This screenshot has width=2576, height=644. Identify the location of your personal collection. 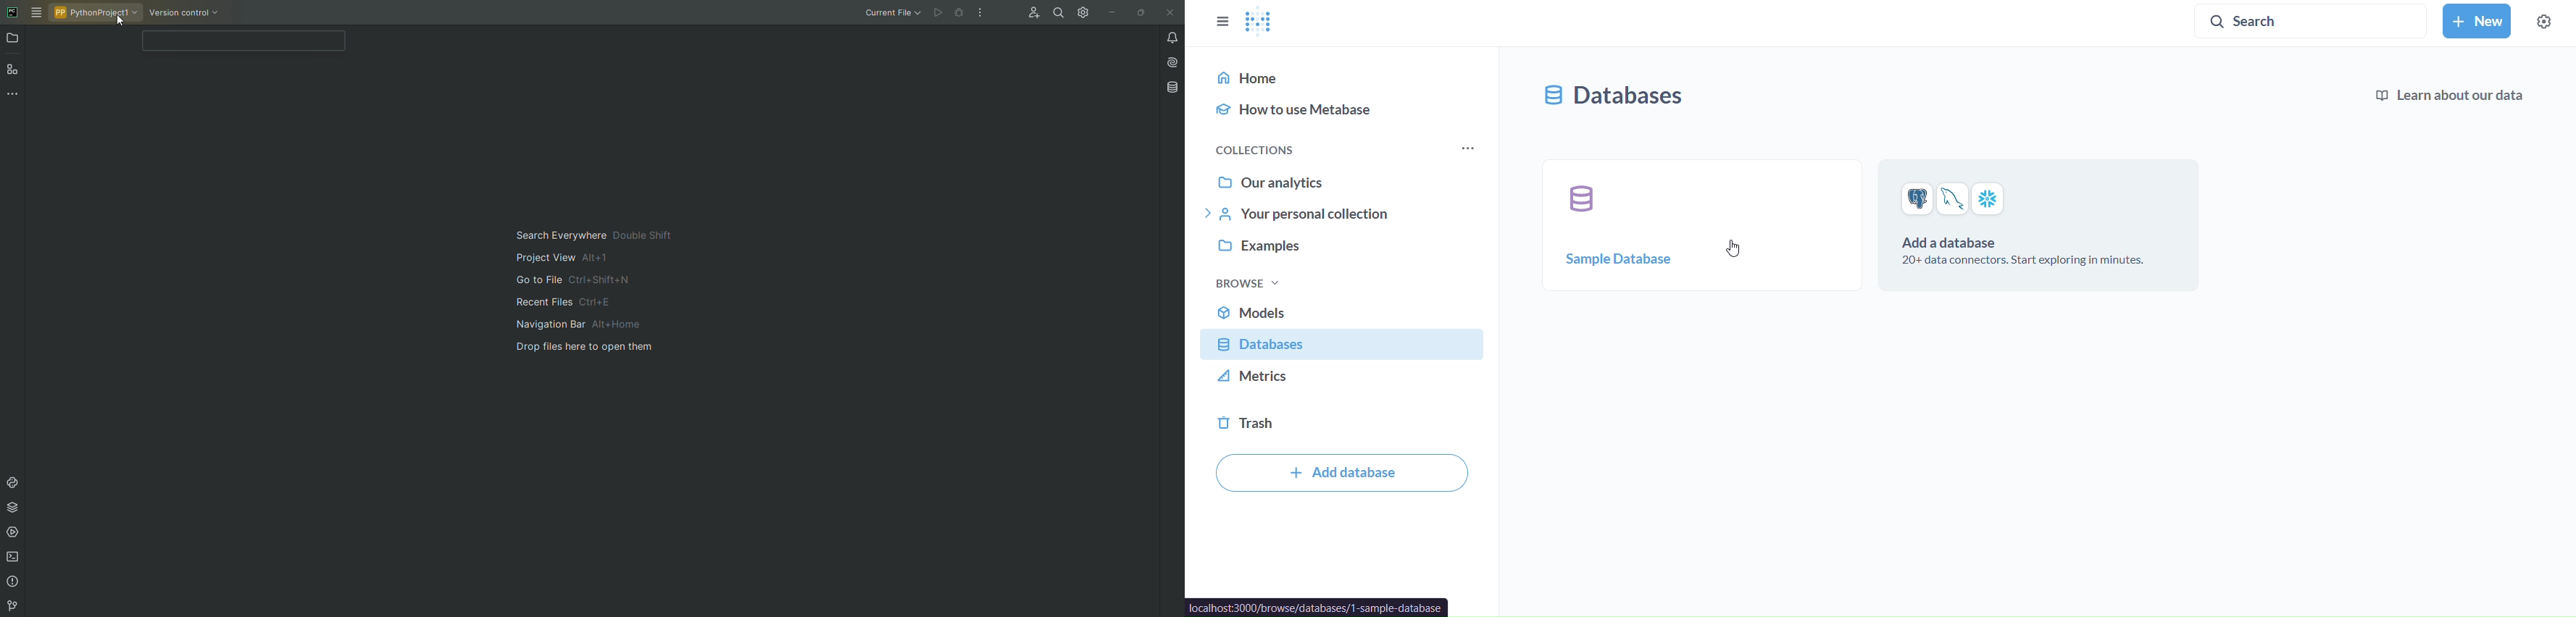
(1343, 214).